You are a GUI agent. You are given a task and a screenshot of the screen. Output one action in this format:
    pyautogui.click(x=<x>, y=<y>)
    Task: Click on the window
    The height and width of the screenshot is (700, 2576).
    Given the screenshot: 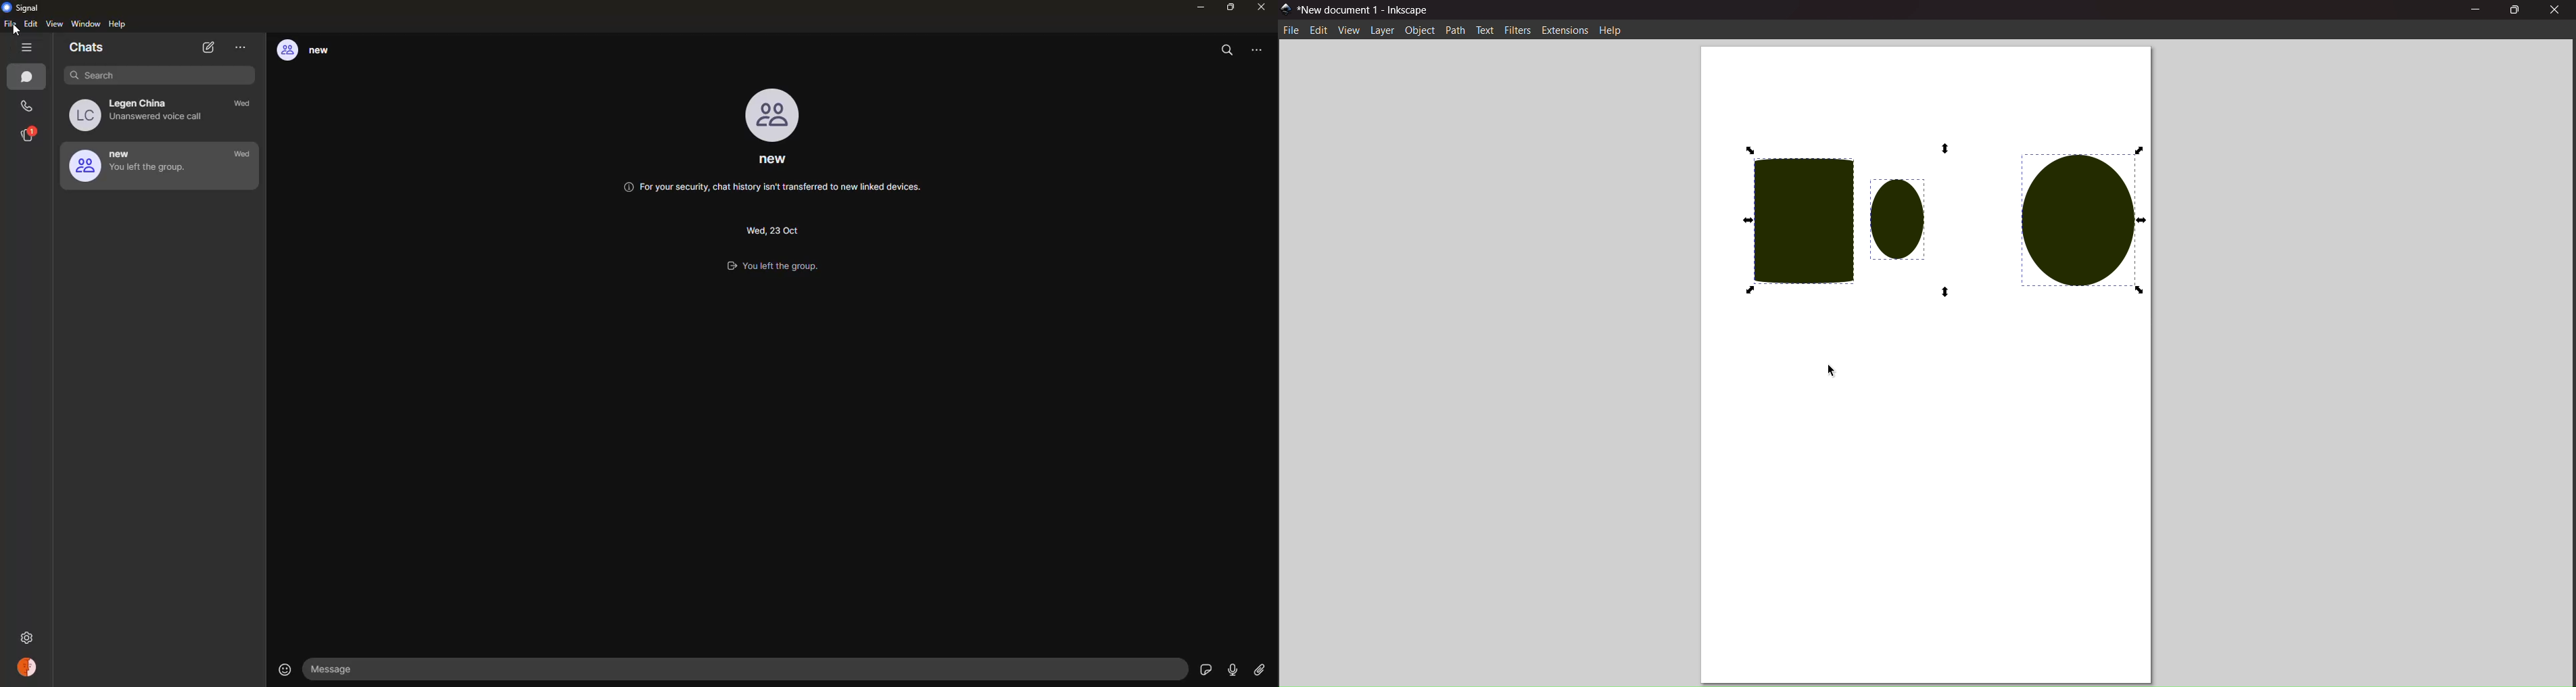 What is the action you would take?
    pyautogui.click(x=86, y=25)
    